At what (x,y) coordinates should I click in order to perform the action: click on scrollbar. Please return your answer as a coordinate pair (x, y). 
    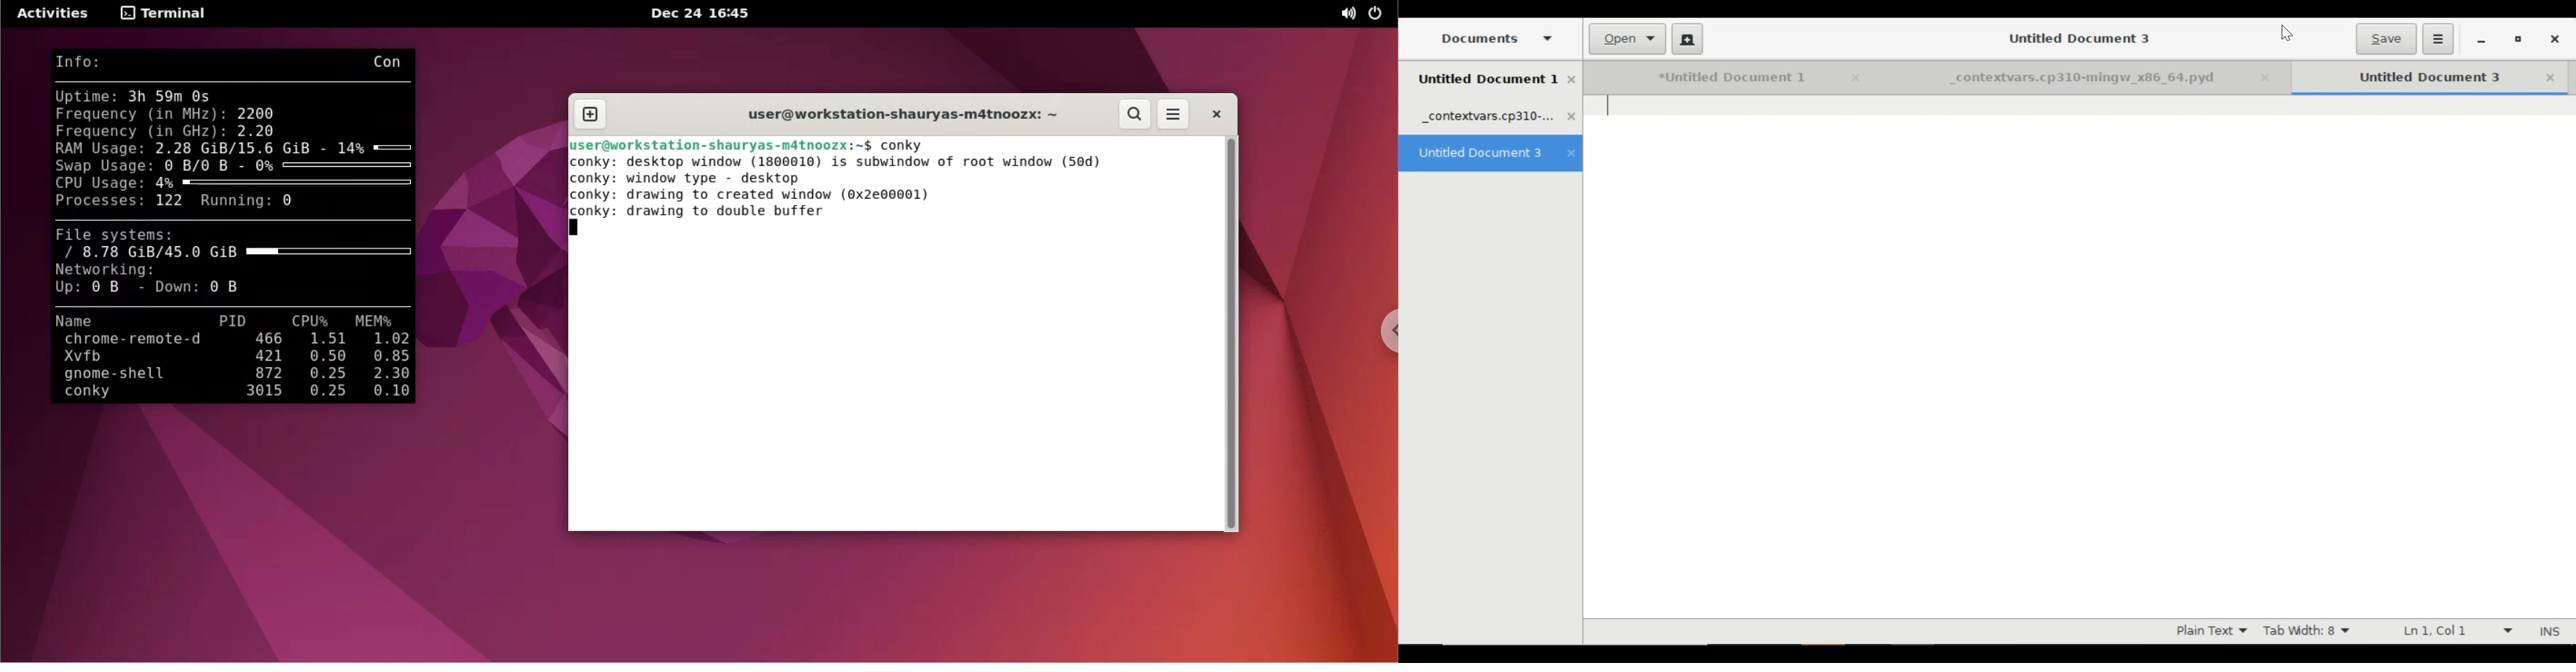
    Looking at the image, I should click on (1231, 333).